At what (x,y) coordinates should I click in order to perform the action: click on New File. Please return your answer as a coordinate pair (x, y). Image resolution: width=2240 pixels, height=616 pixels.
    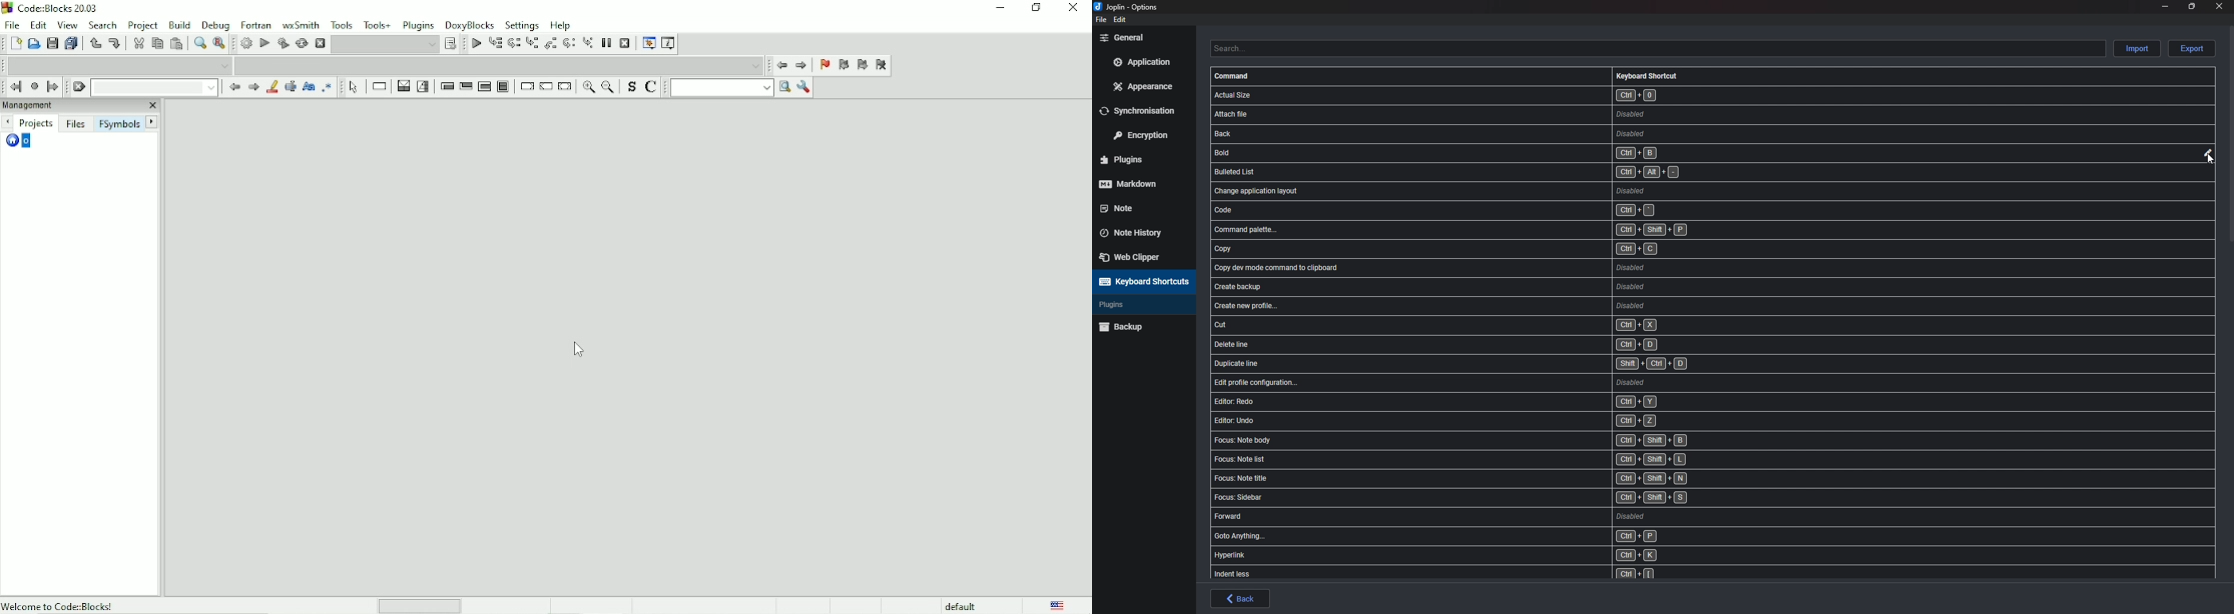
    Looking at the image, I should click on (16, 44).